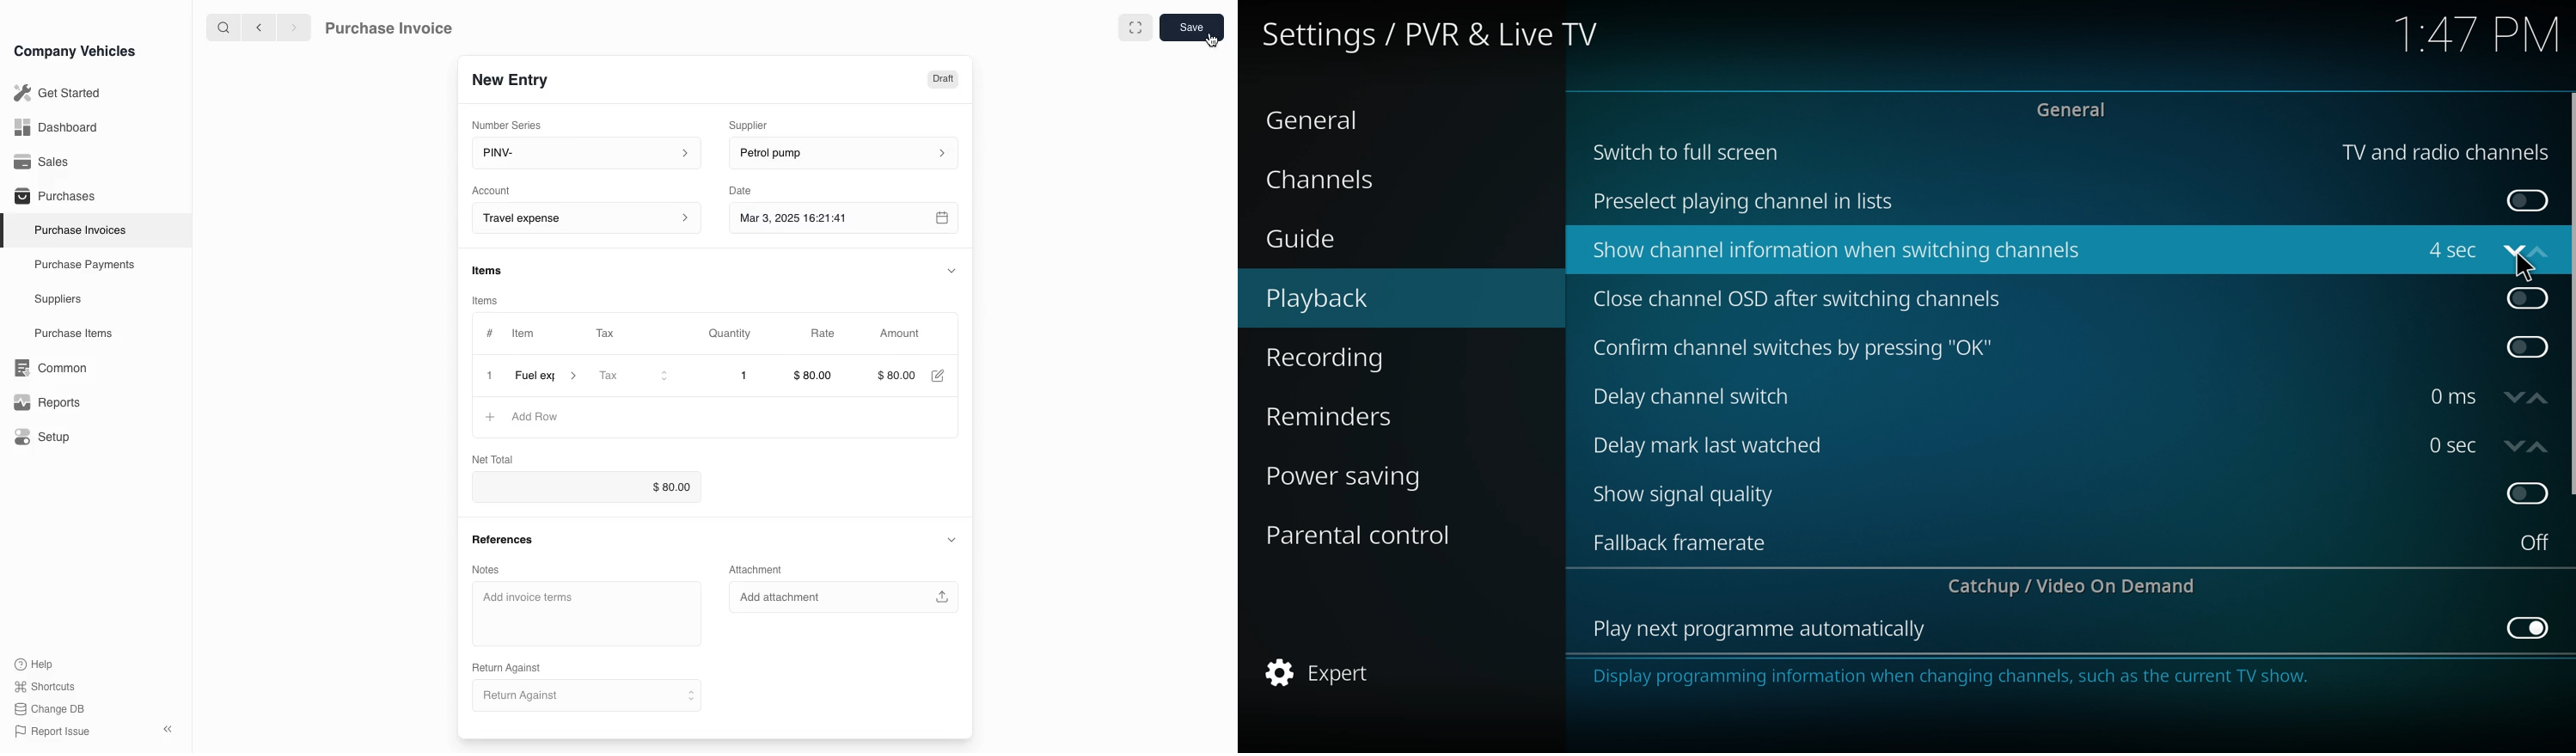 The width and height of the screenshot is (2576, 756). What do you see at coordinates (944, 219) in the screenshot?
I see `calender` at bounding box center [944, 219].